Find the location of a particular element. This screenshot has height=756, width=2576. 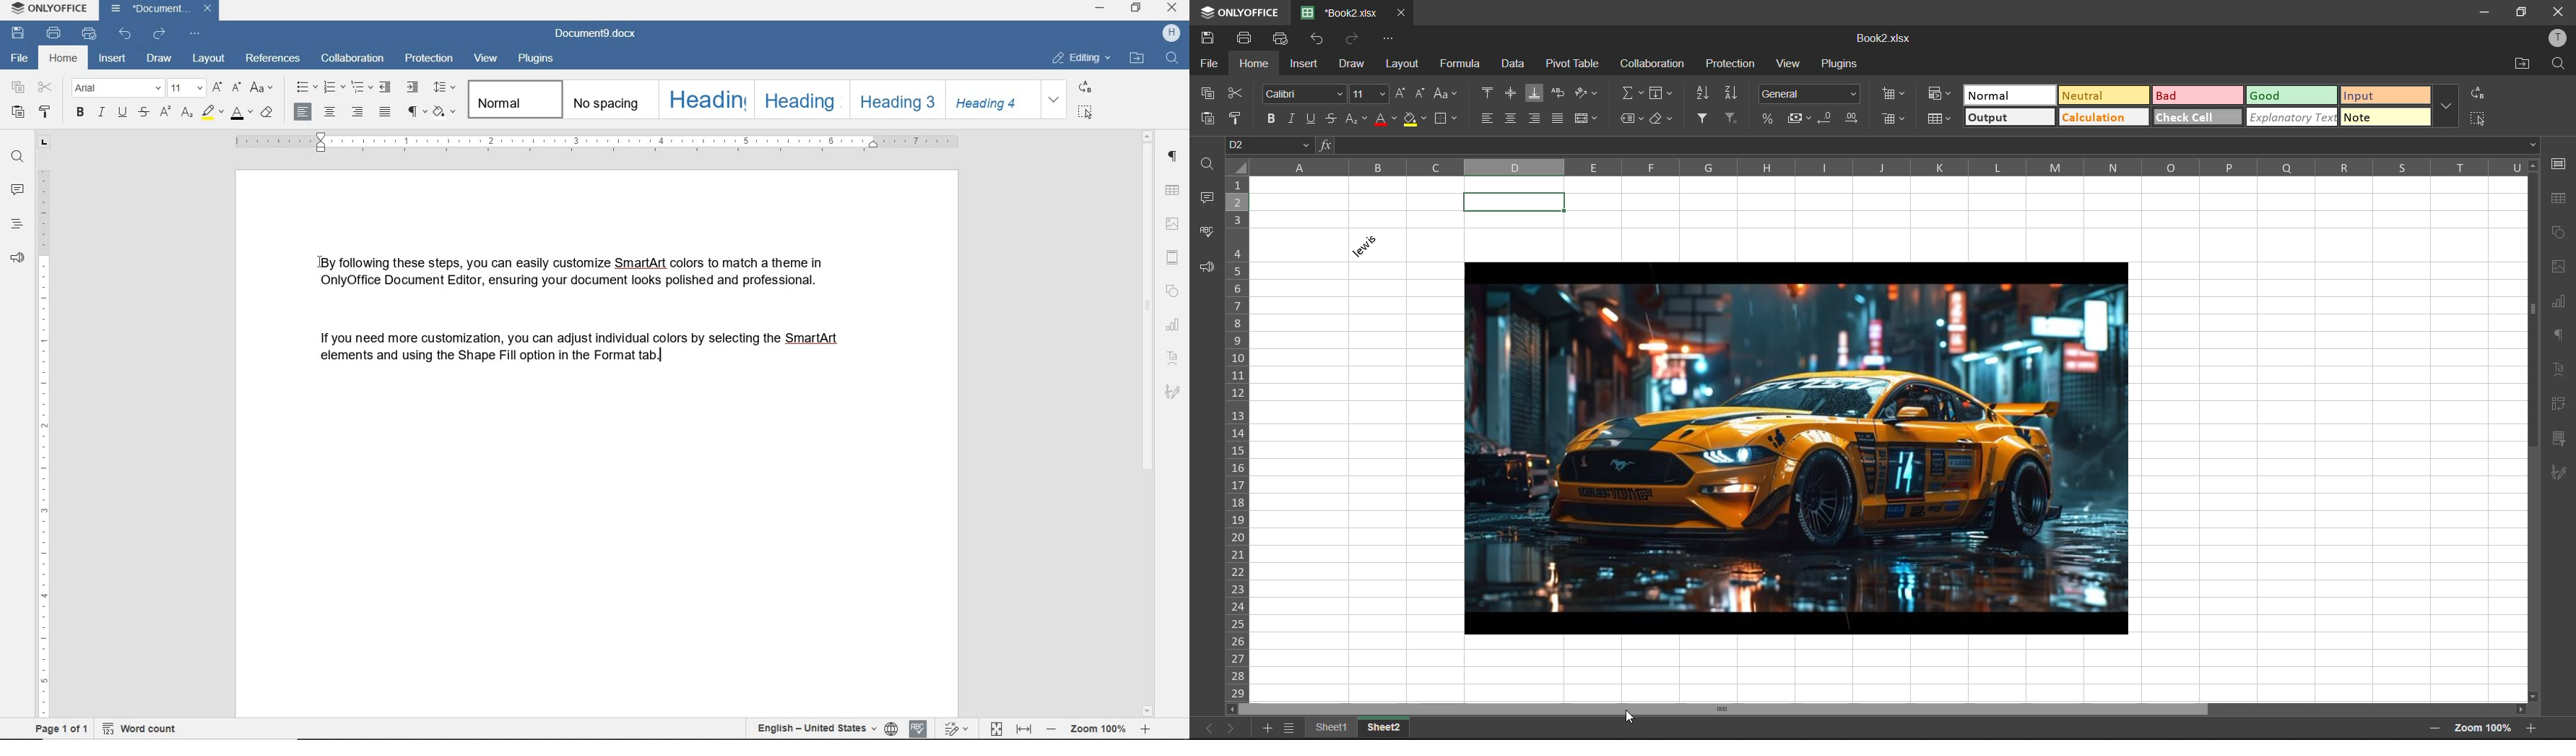

layout is located at coordinates (208, 57).